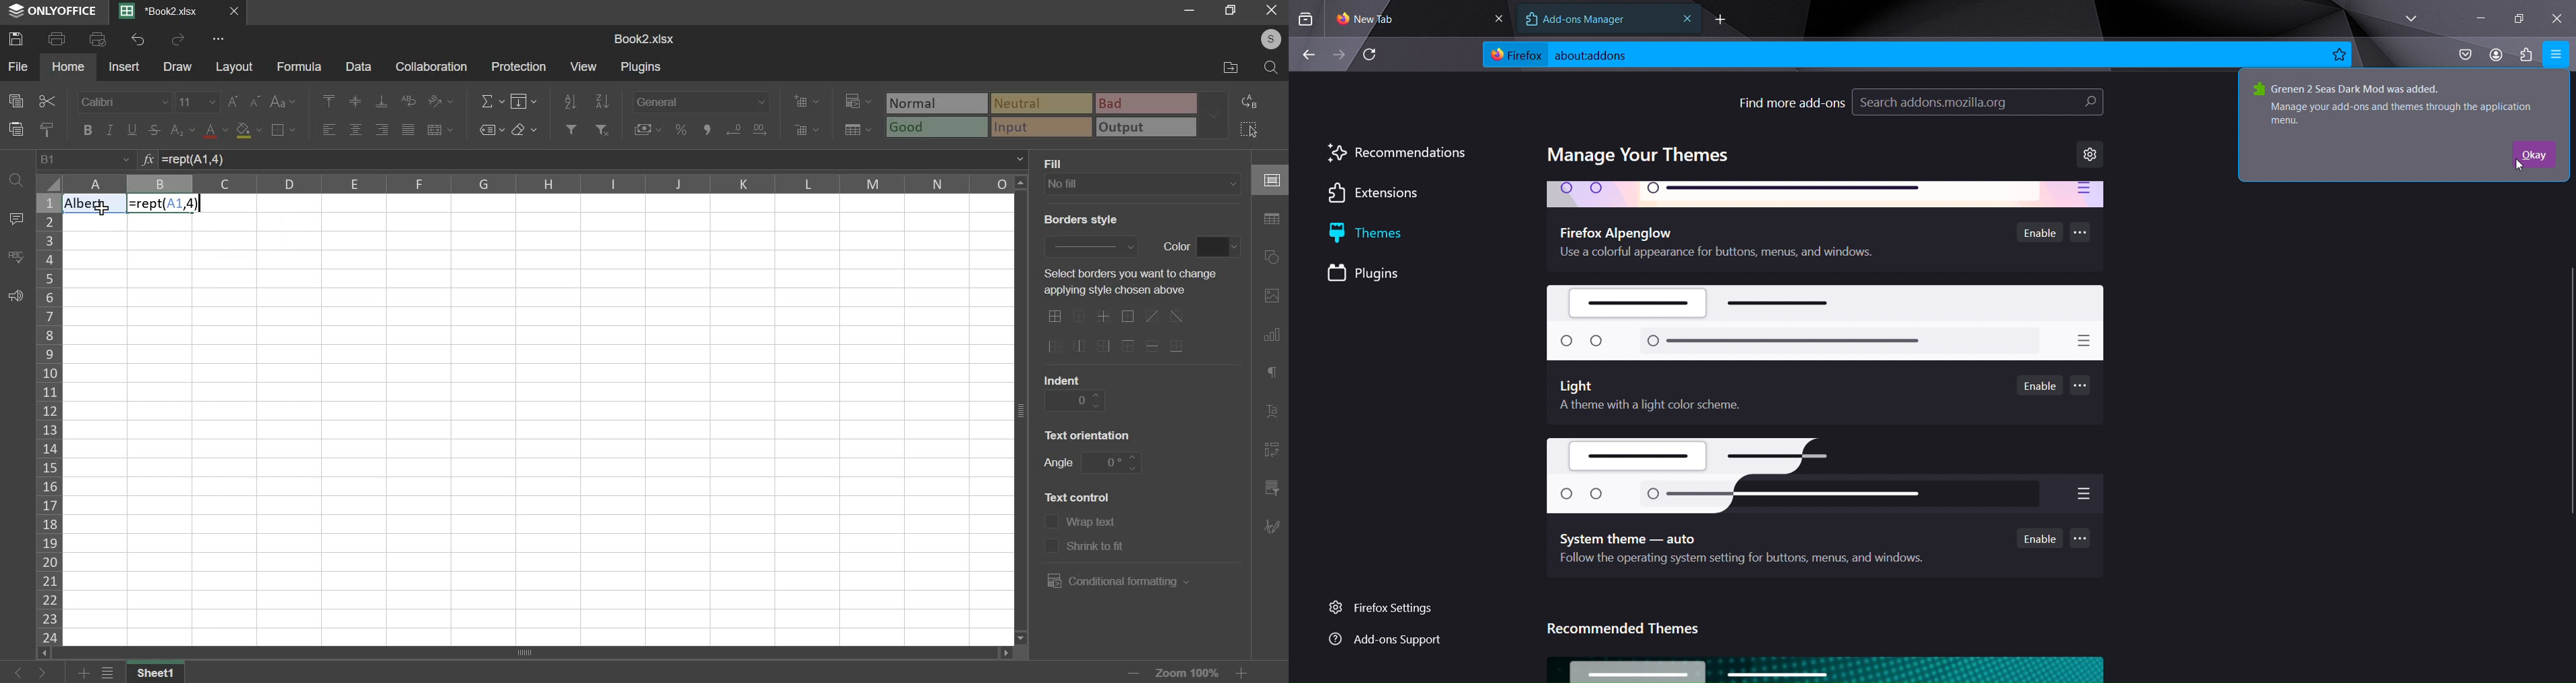 Image resolution: width=2576 pixels, height=700 pixels. Describe the element at coordinates (2477, 19) in the screenshot. I see `minimize` at that location.